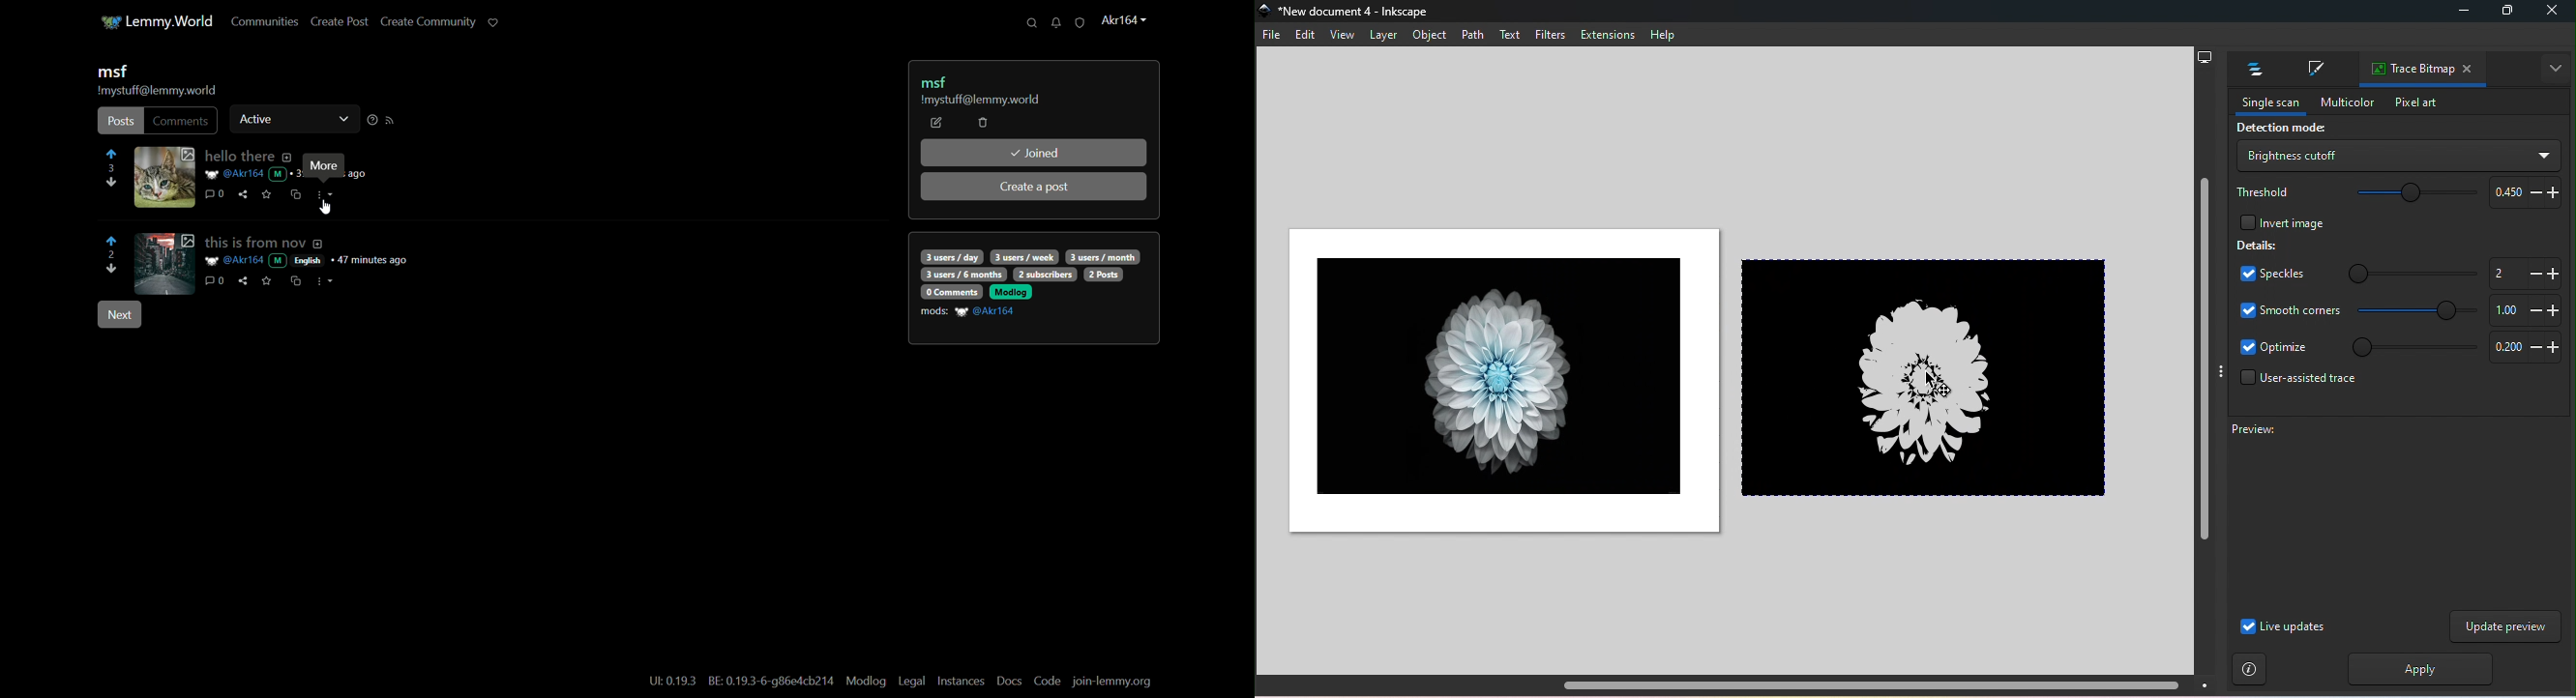 This screenshot has width=2576, height=700. Describe the element at coordinates (1010, 681) in the screenshot. I see `docs` at that location.